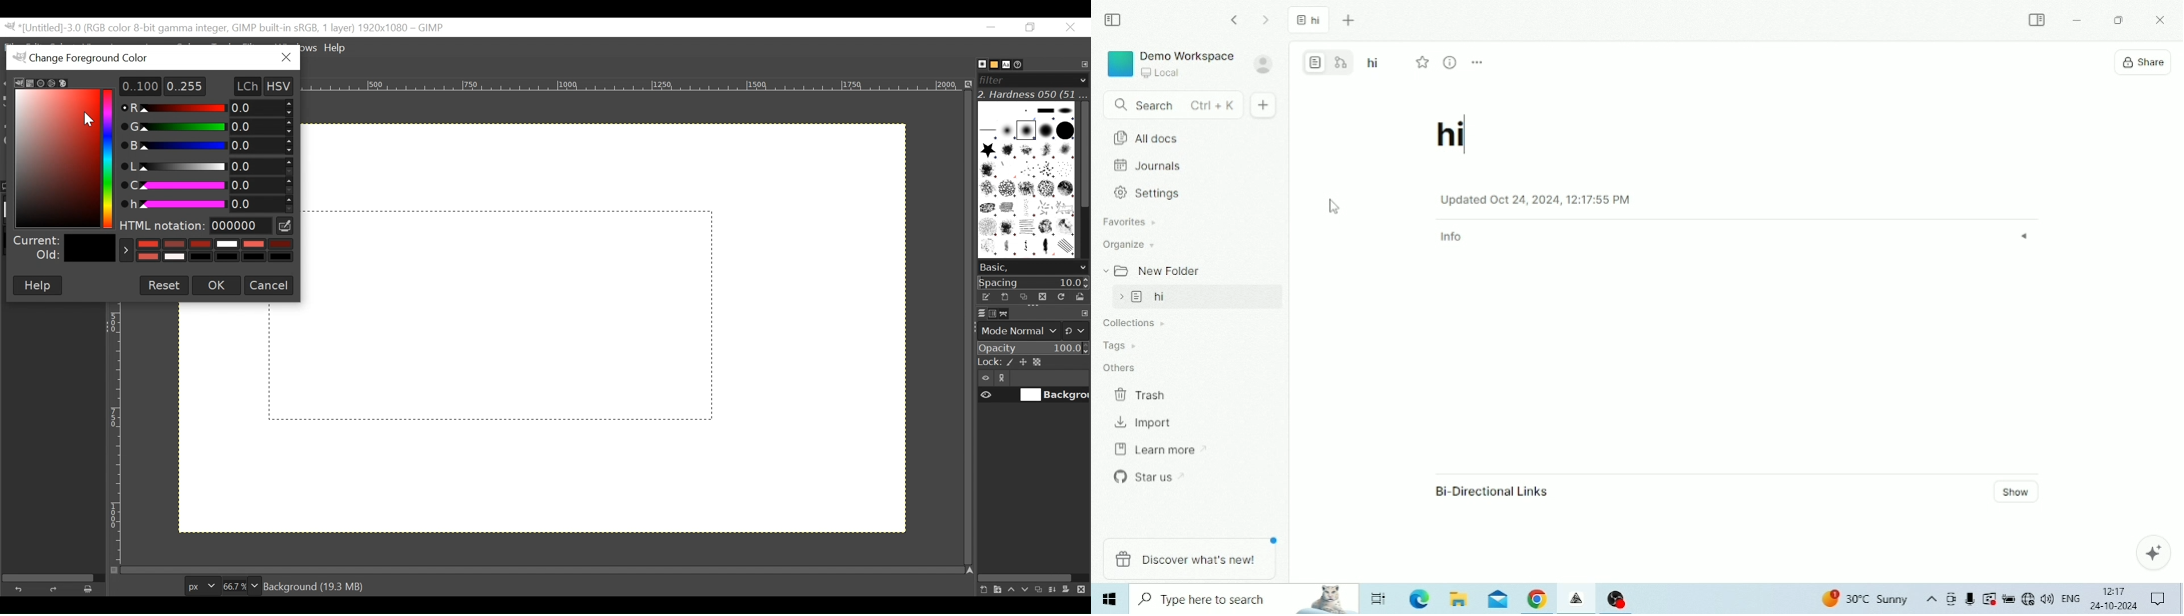 This screenshot has height=616, width=2184. Describe the element at coordinates (1130, 245) in the screenshot. I see `Organize` at that location.